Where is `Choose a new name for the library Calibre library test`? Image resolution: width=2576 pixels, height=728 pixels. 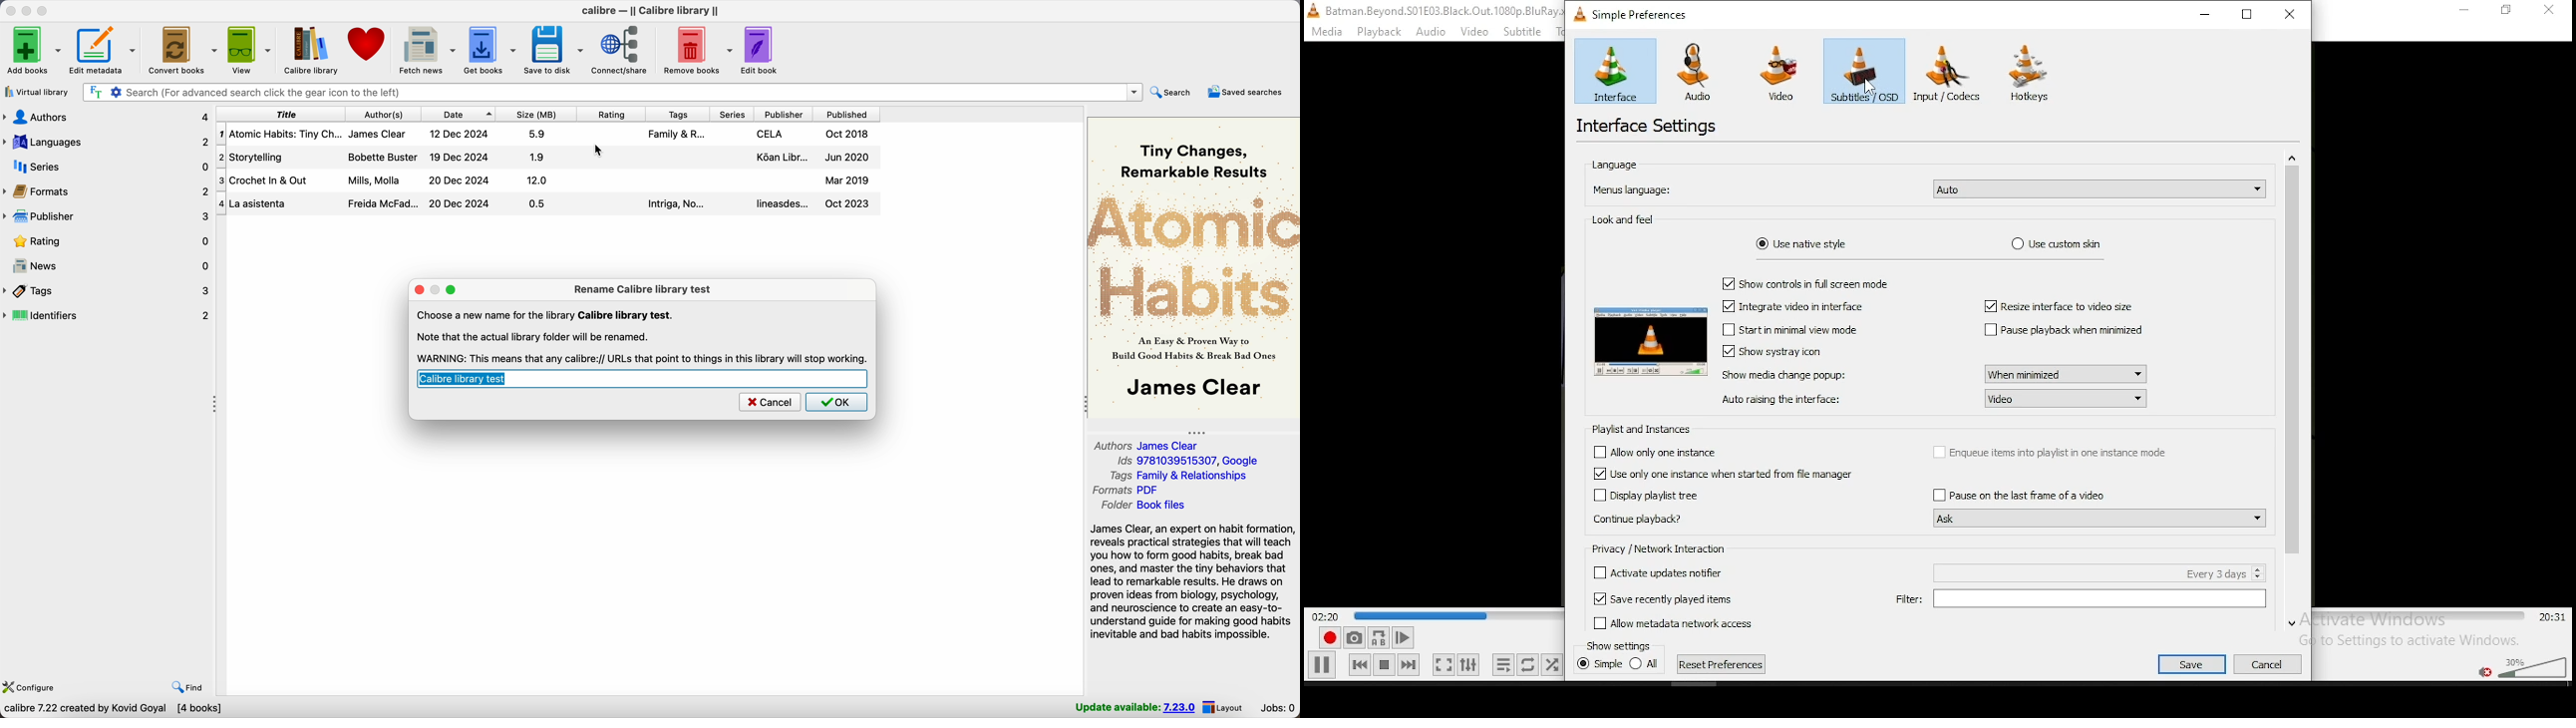 Choose a new name for the library Calibre library test is located at coordinates (545, 315).